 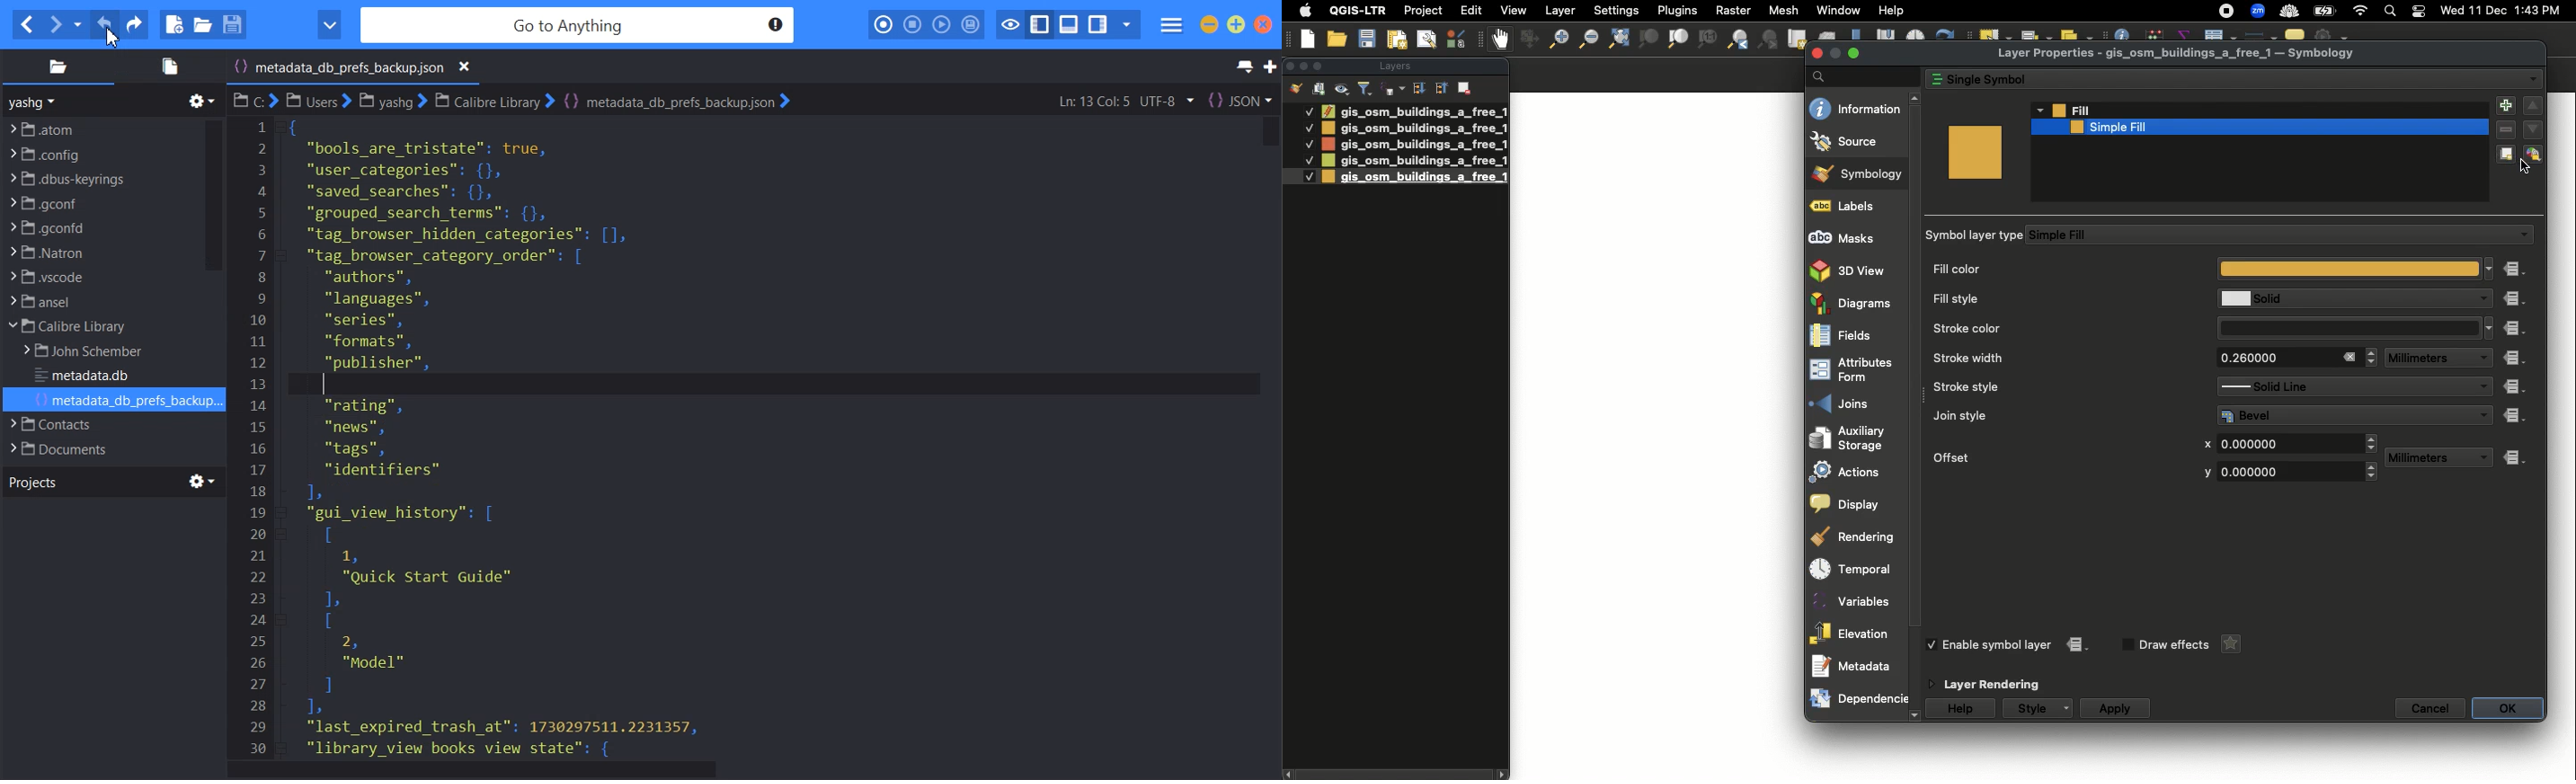 I want to click on , so click(x=2518, y=358).